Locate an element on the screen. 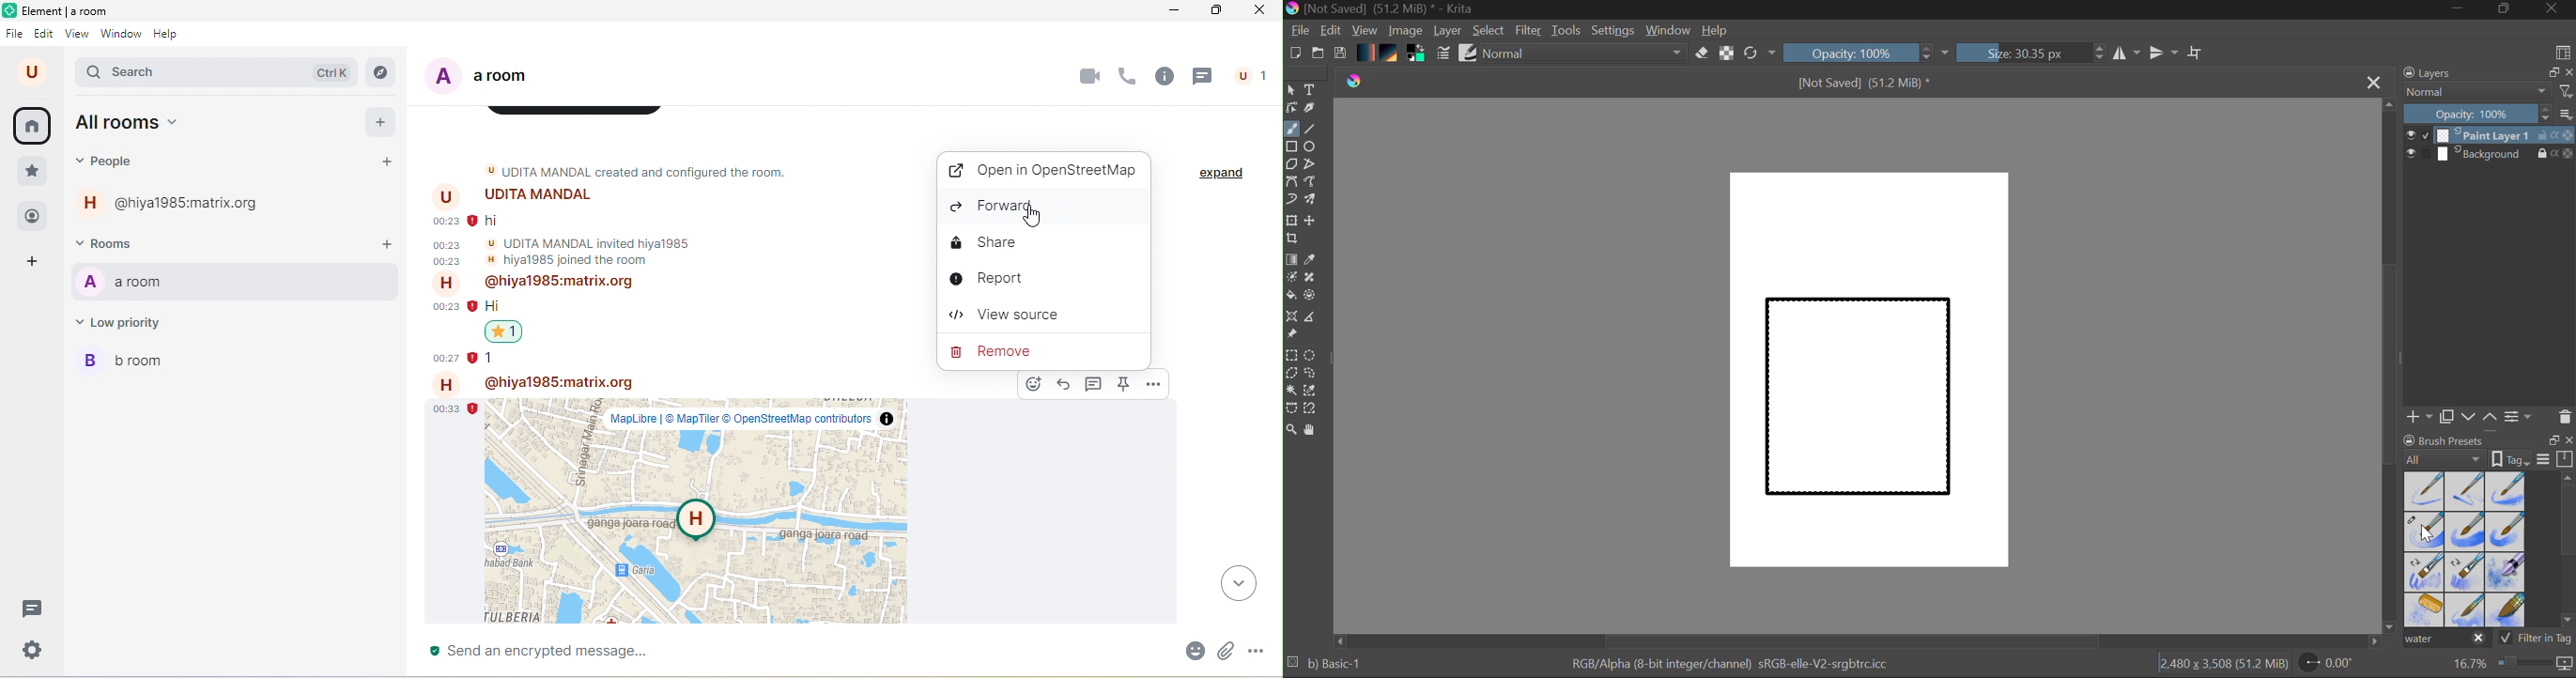 The width and height of the screenshot is (2576, 700). "water" search in brush presets is located at coordinates (2446, 641).